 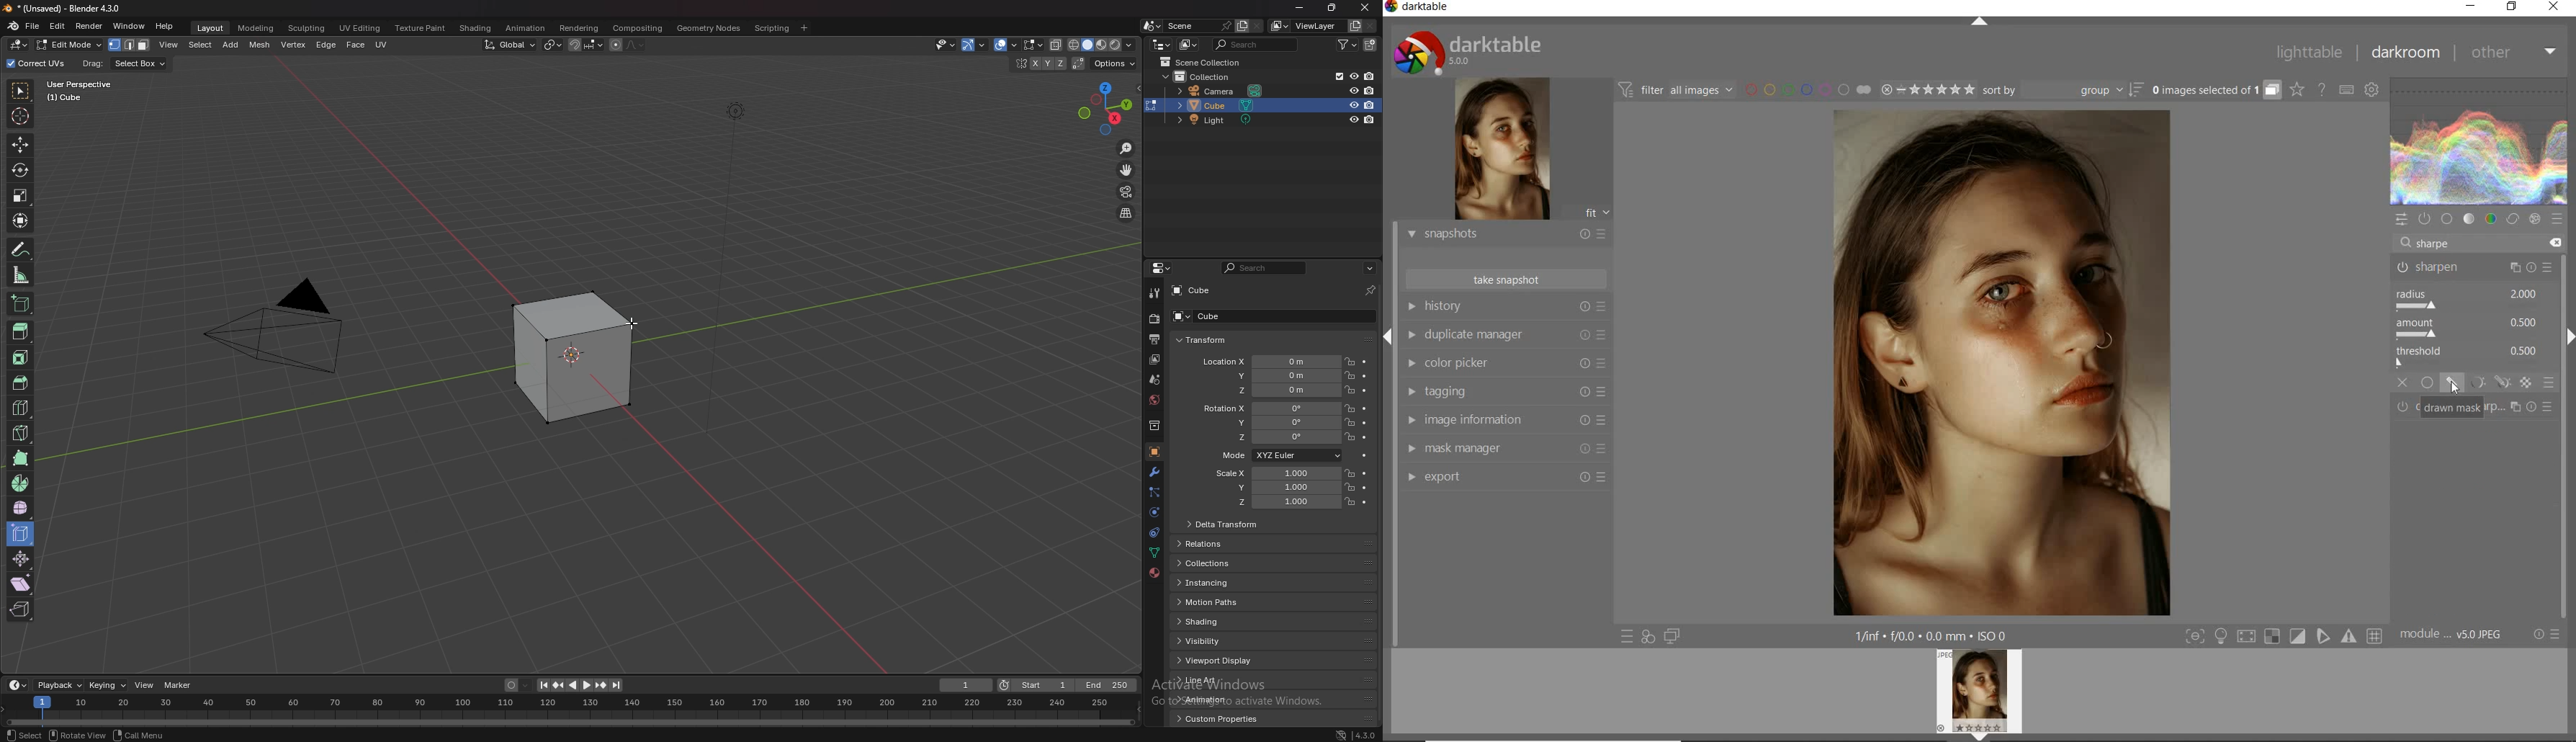 What do you see at coordinates (21, 458) in the screenshot?
I see `poly build` at bounding box center [21, 458].